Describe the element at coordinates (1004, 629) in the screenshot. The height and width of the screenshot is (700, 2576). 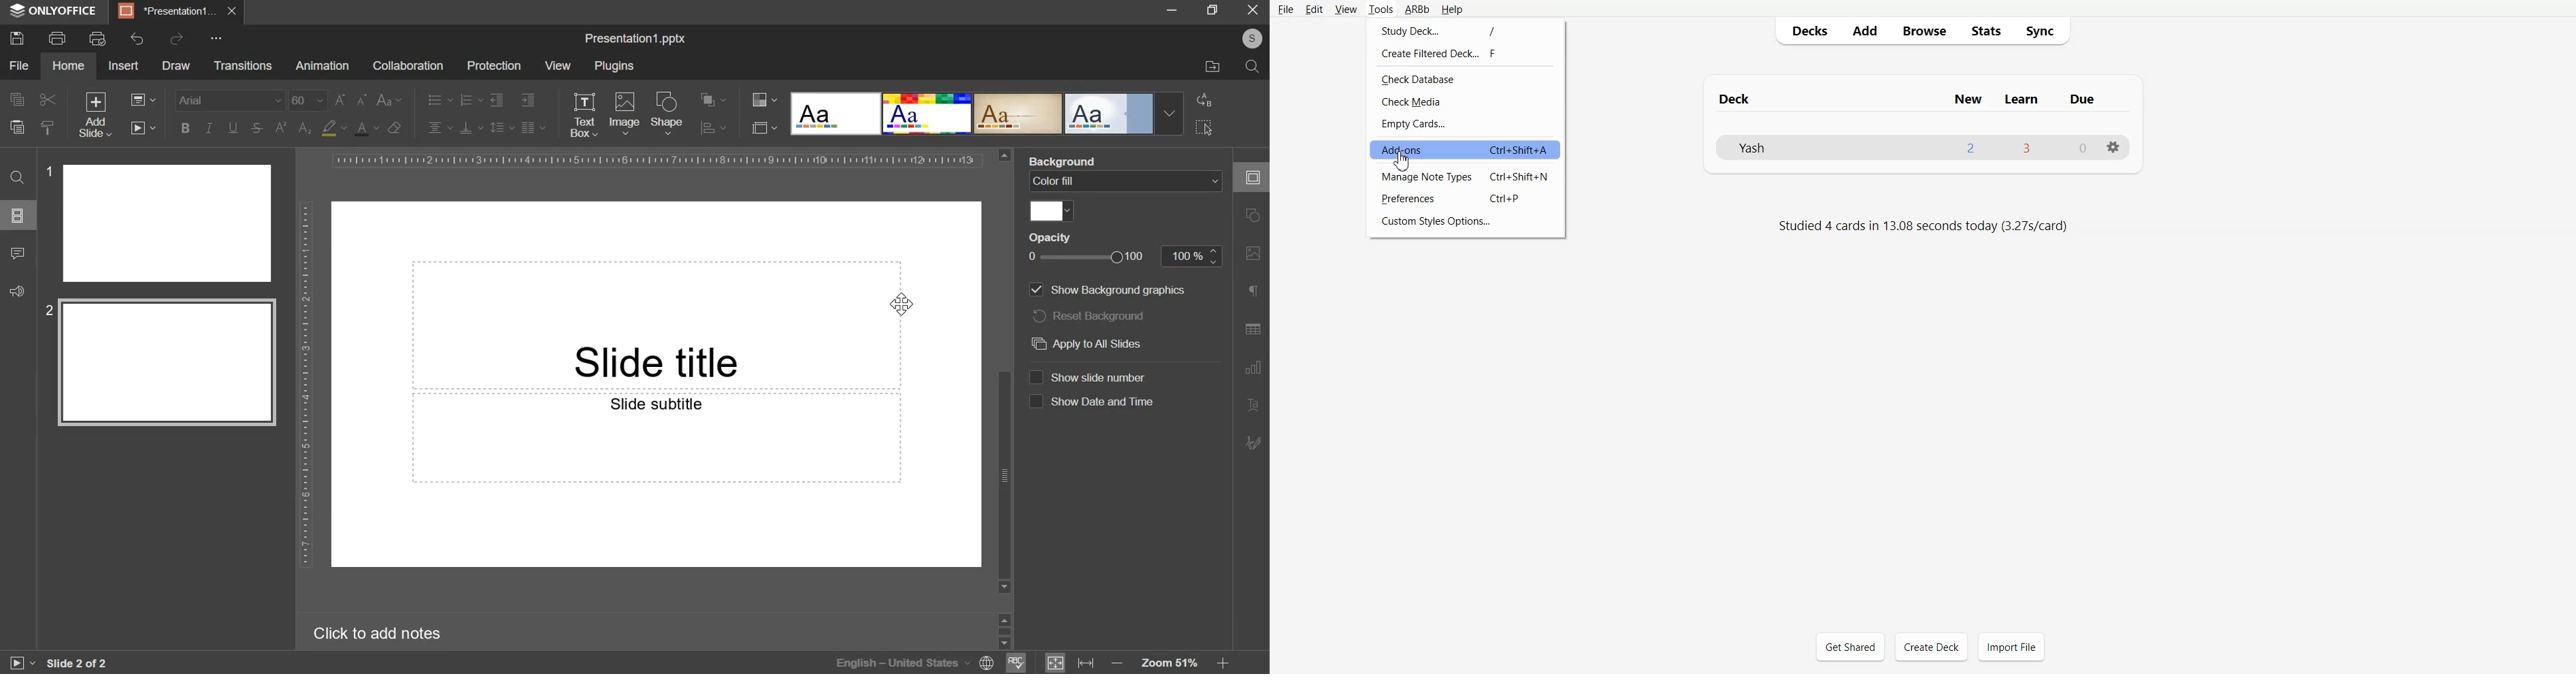
I see `slider` at that location.